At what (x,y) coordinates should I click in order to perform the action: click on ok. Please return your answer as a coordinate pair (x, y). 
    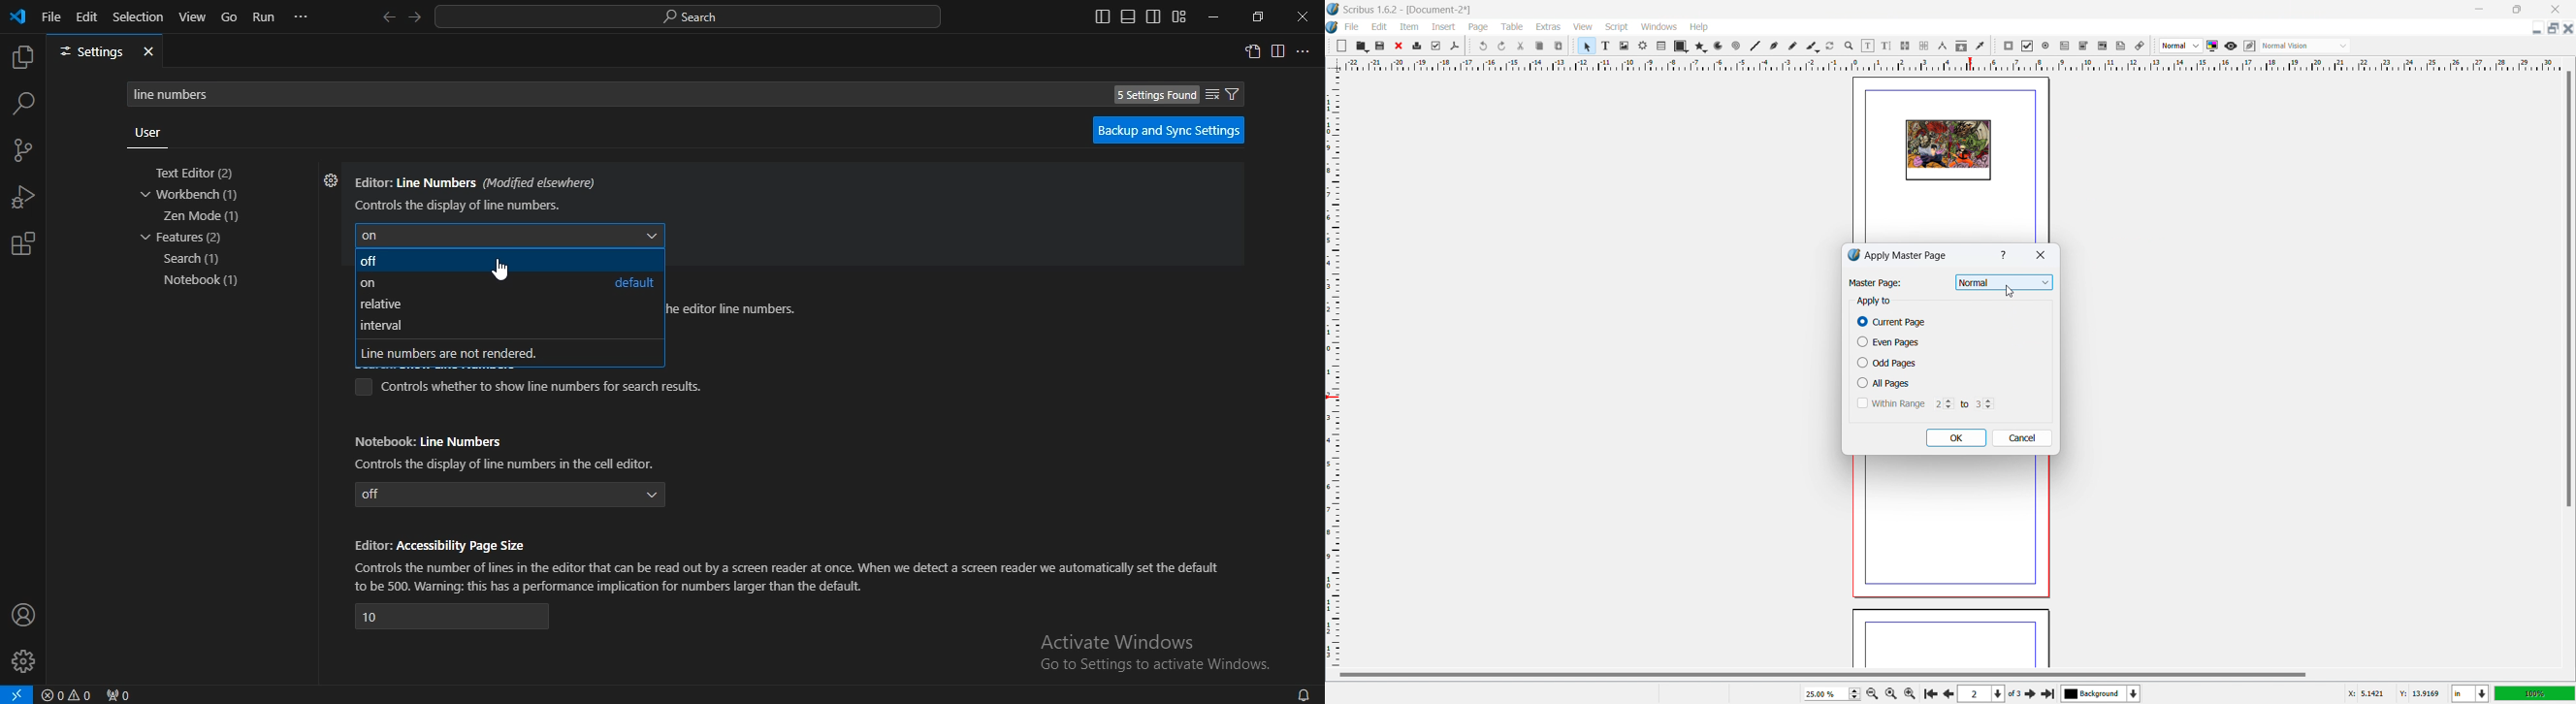
    Looking at the image, I should click on (1957, 438).